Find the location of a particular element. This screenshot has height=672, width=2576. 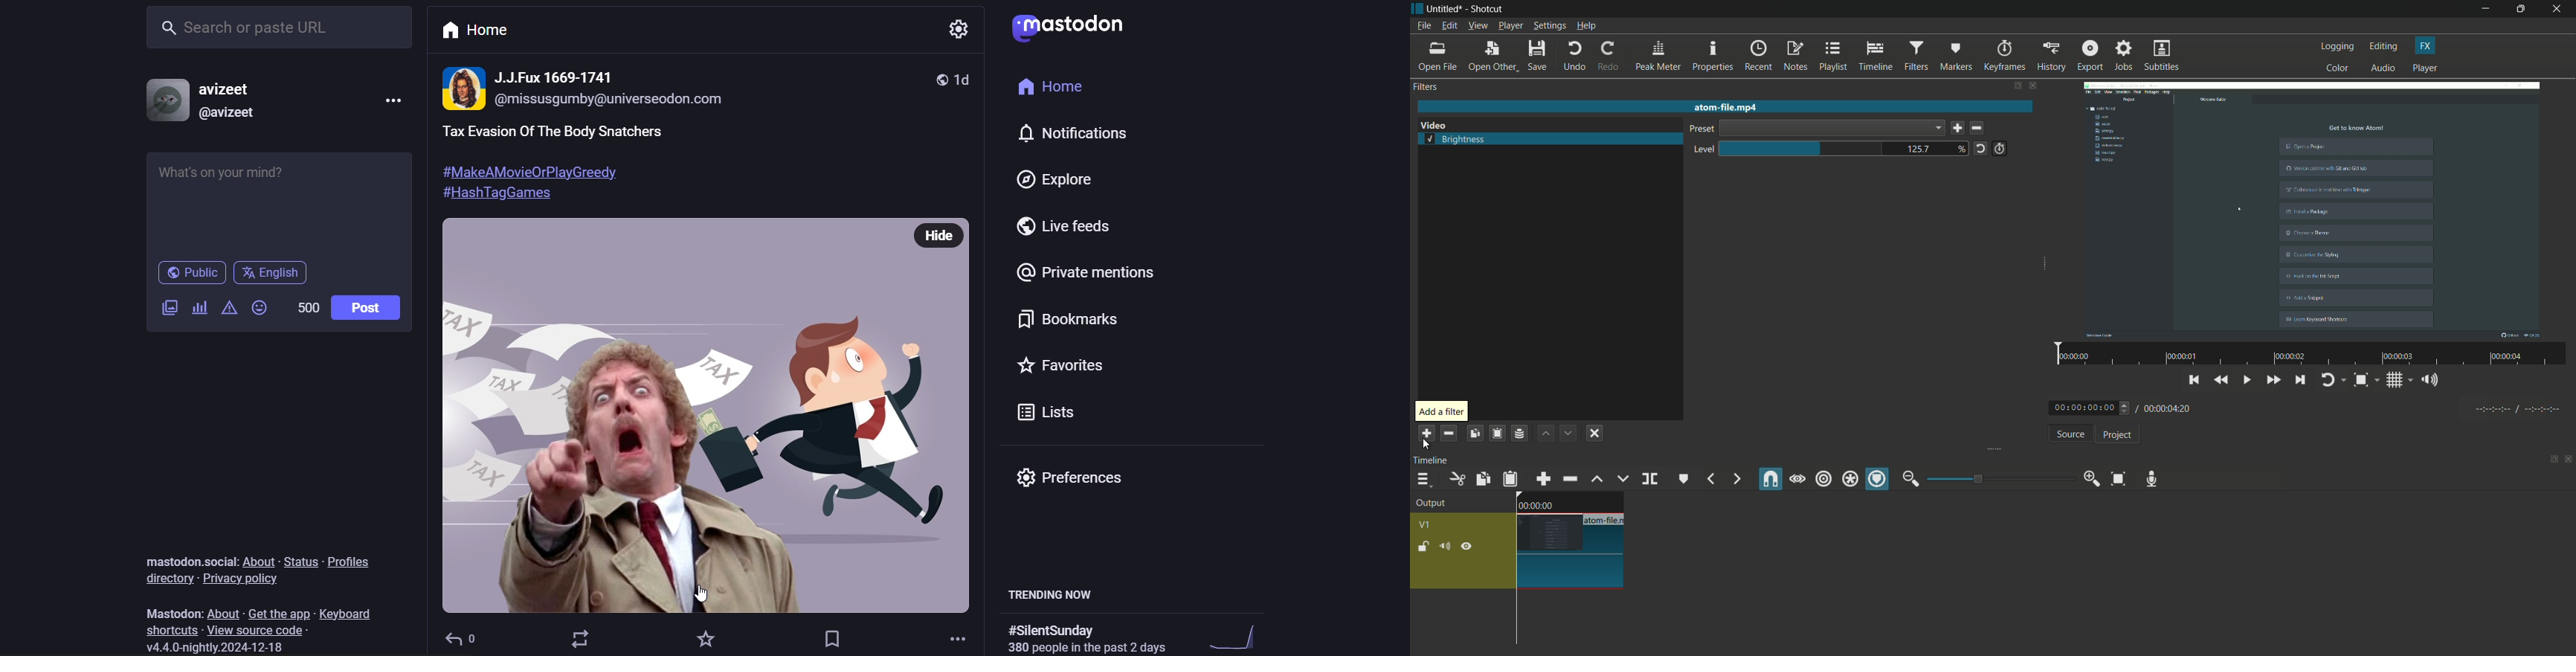

favorite is located at coordinates (1070, 365).